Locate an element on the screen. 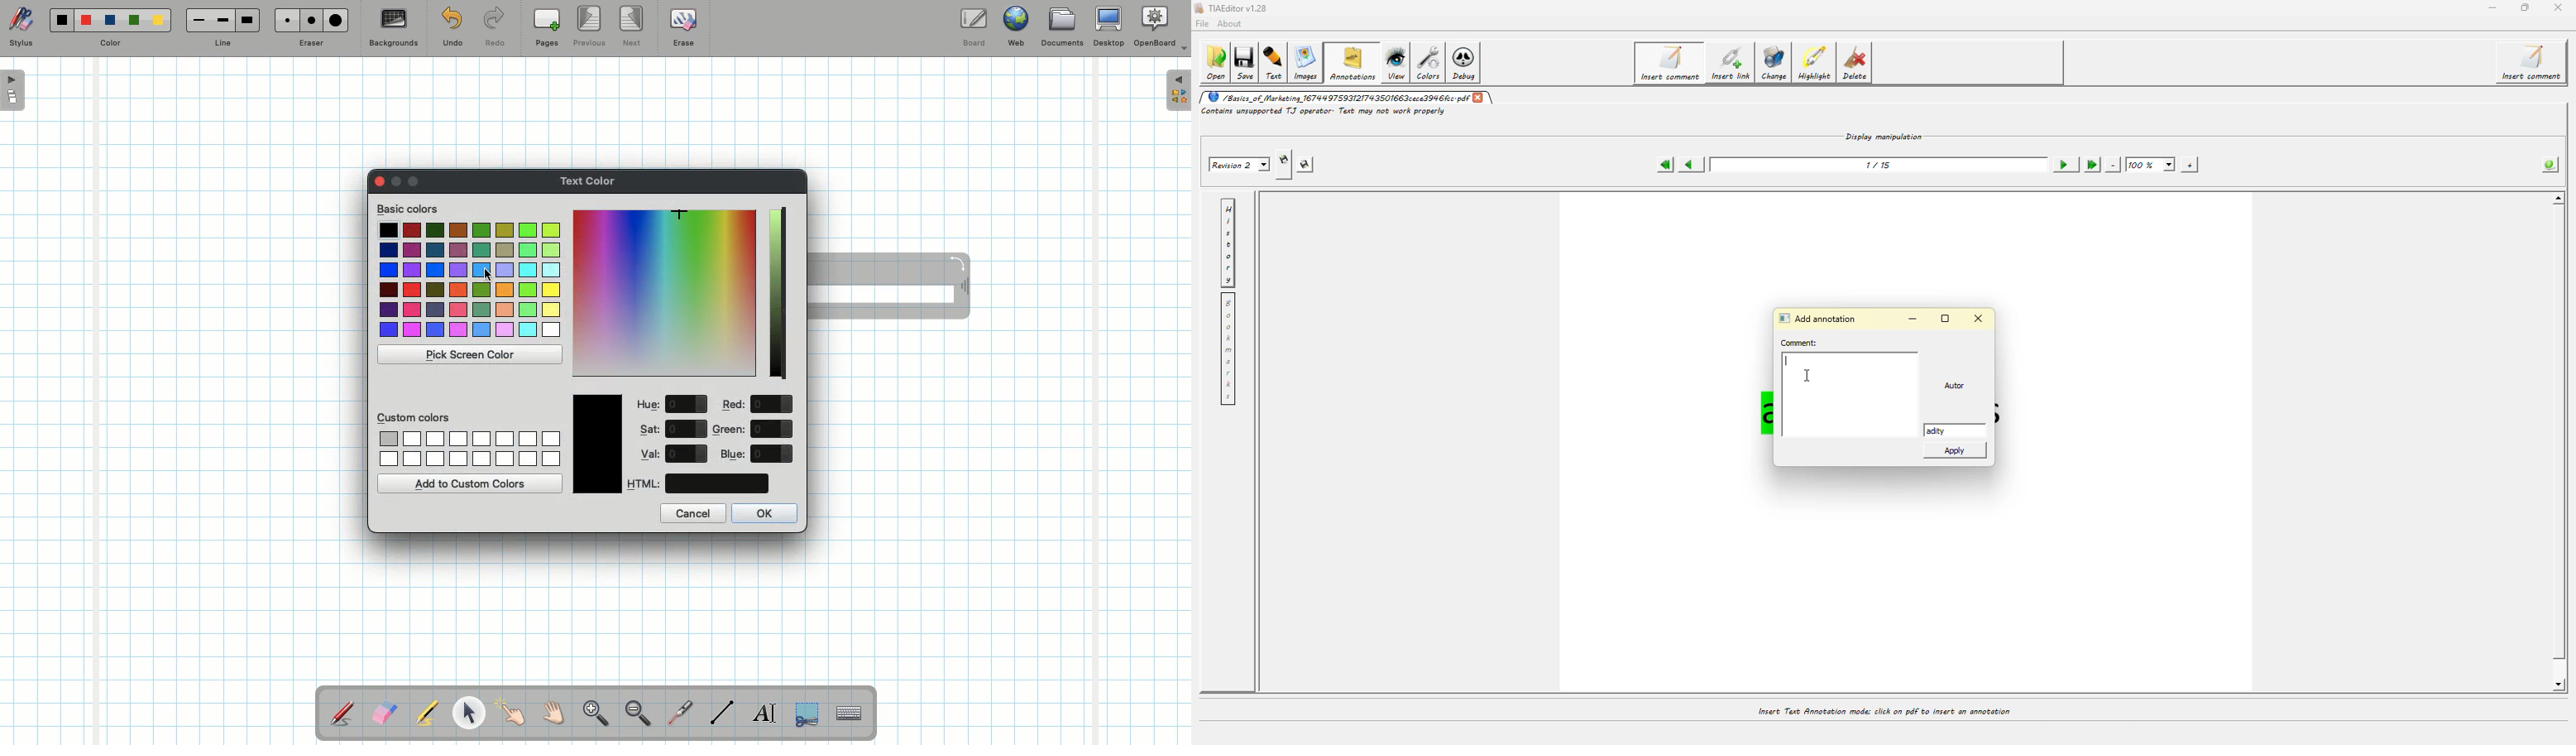 This screenshot has height=756, width=2576. Laser pointer is located at coordinates (677, 714).